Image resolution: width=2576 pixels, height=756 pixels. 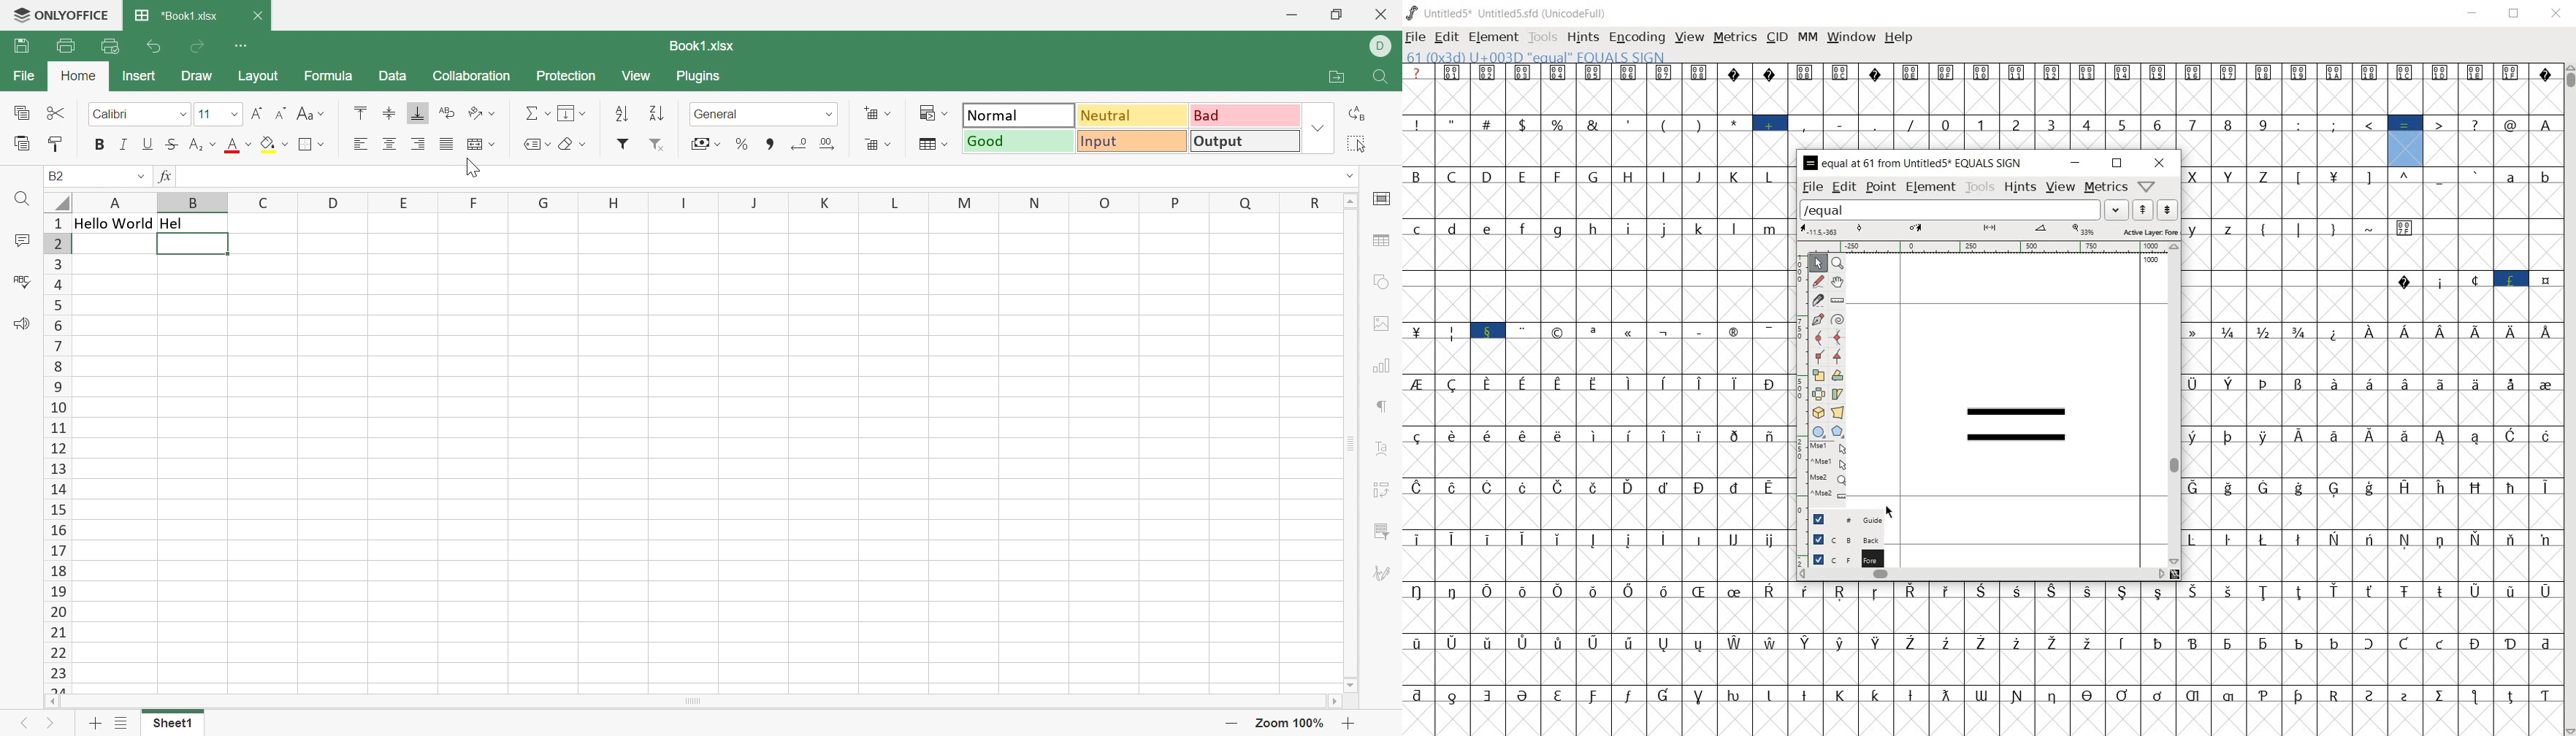 What do you see at coordinates (1017, 141) in the screenshot?
I see `Good` at bounding box center [1017, 141].